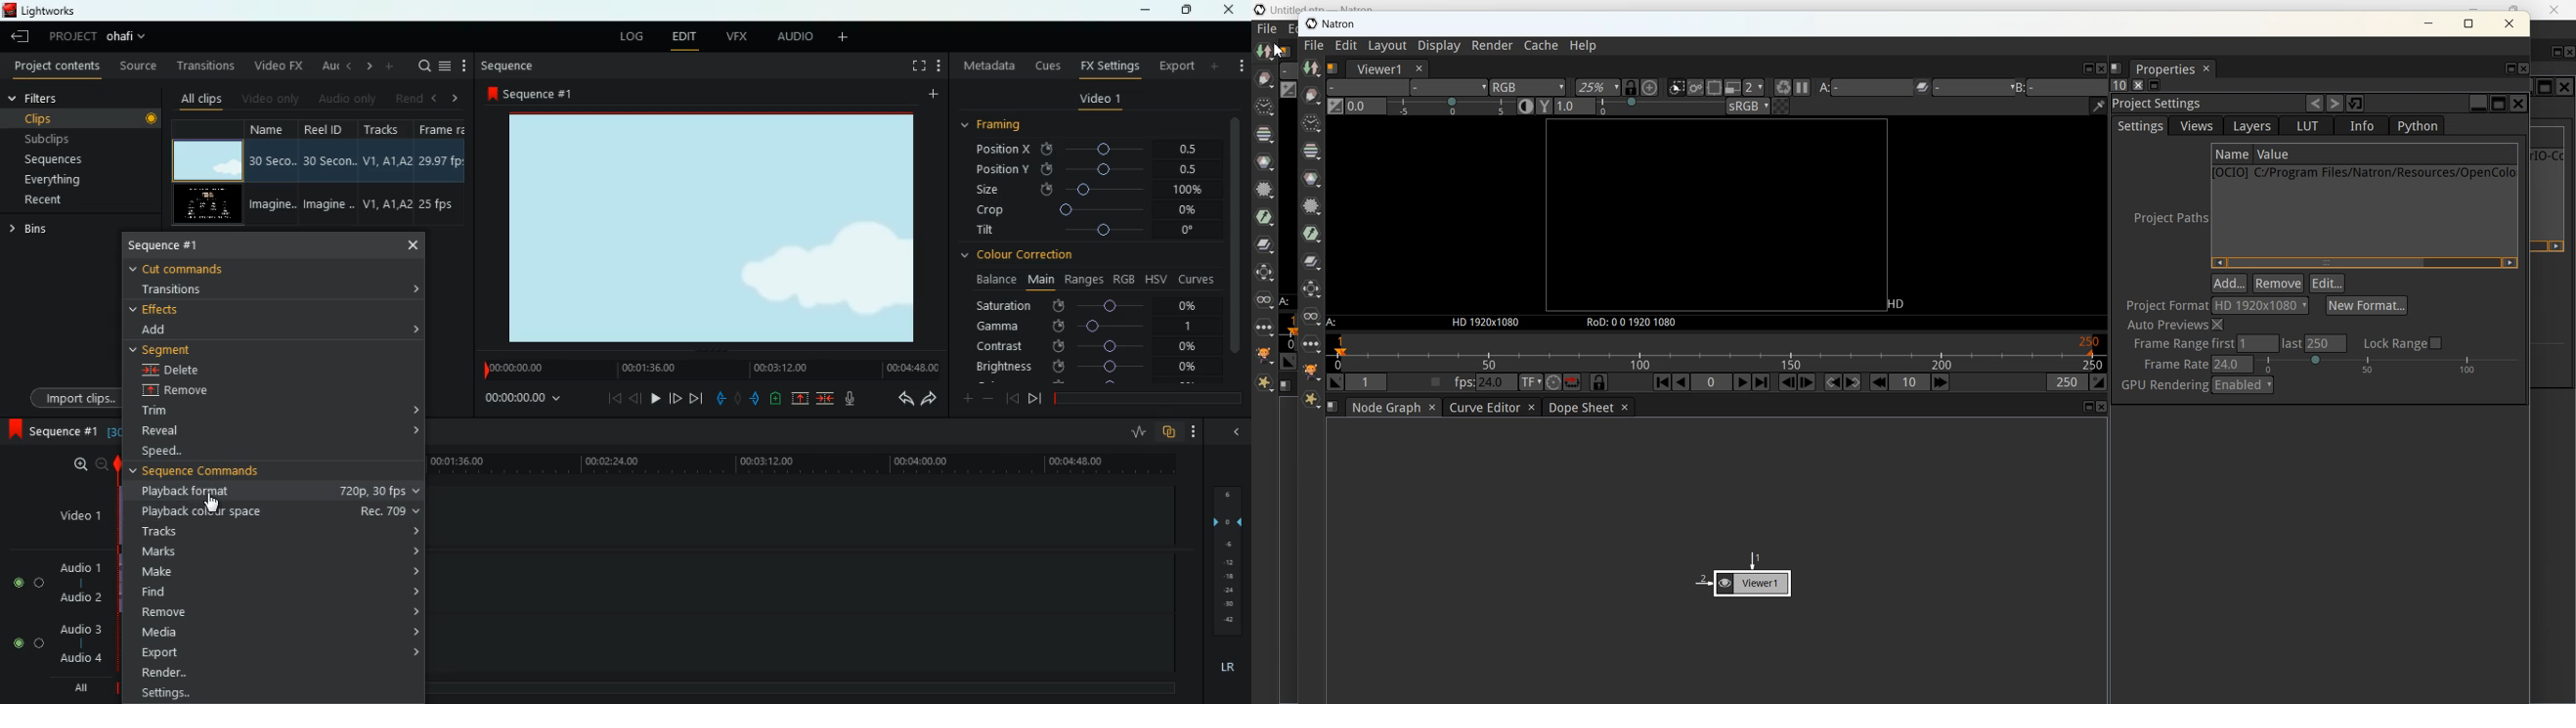 The height and width of the screenshot is (728, 2576). I want to click on position y, so click(1092, 168).